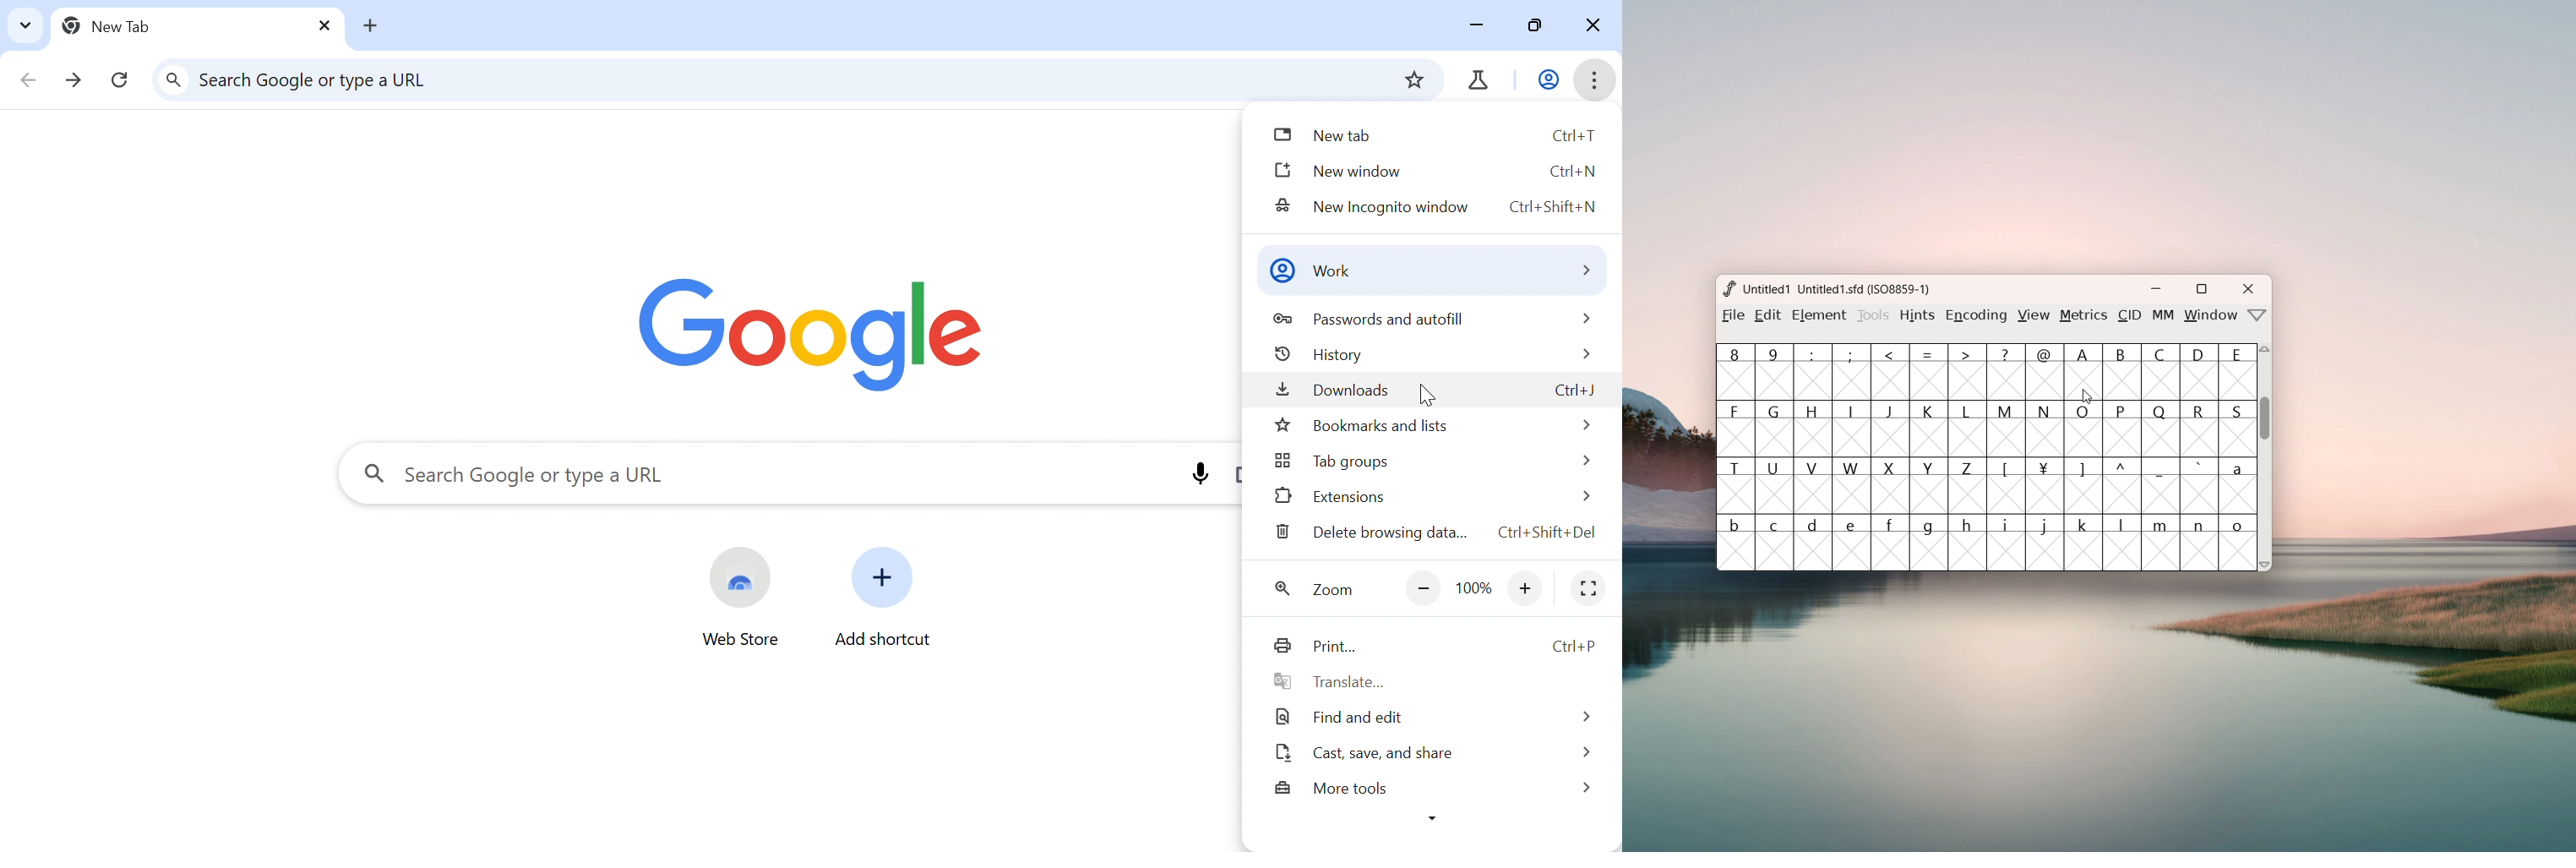  Describe the element at coordinates (1584, 317) in the screenshot. I see `Arrow` at that location.